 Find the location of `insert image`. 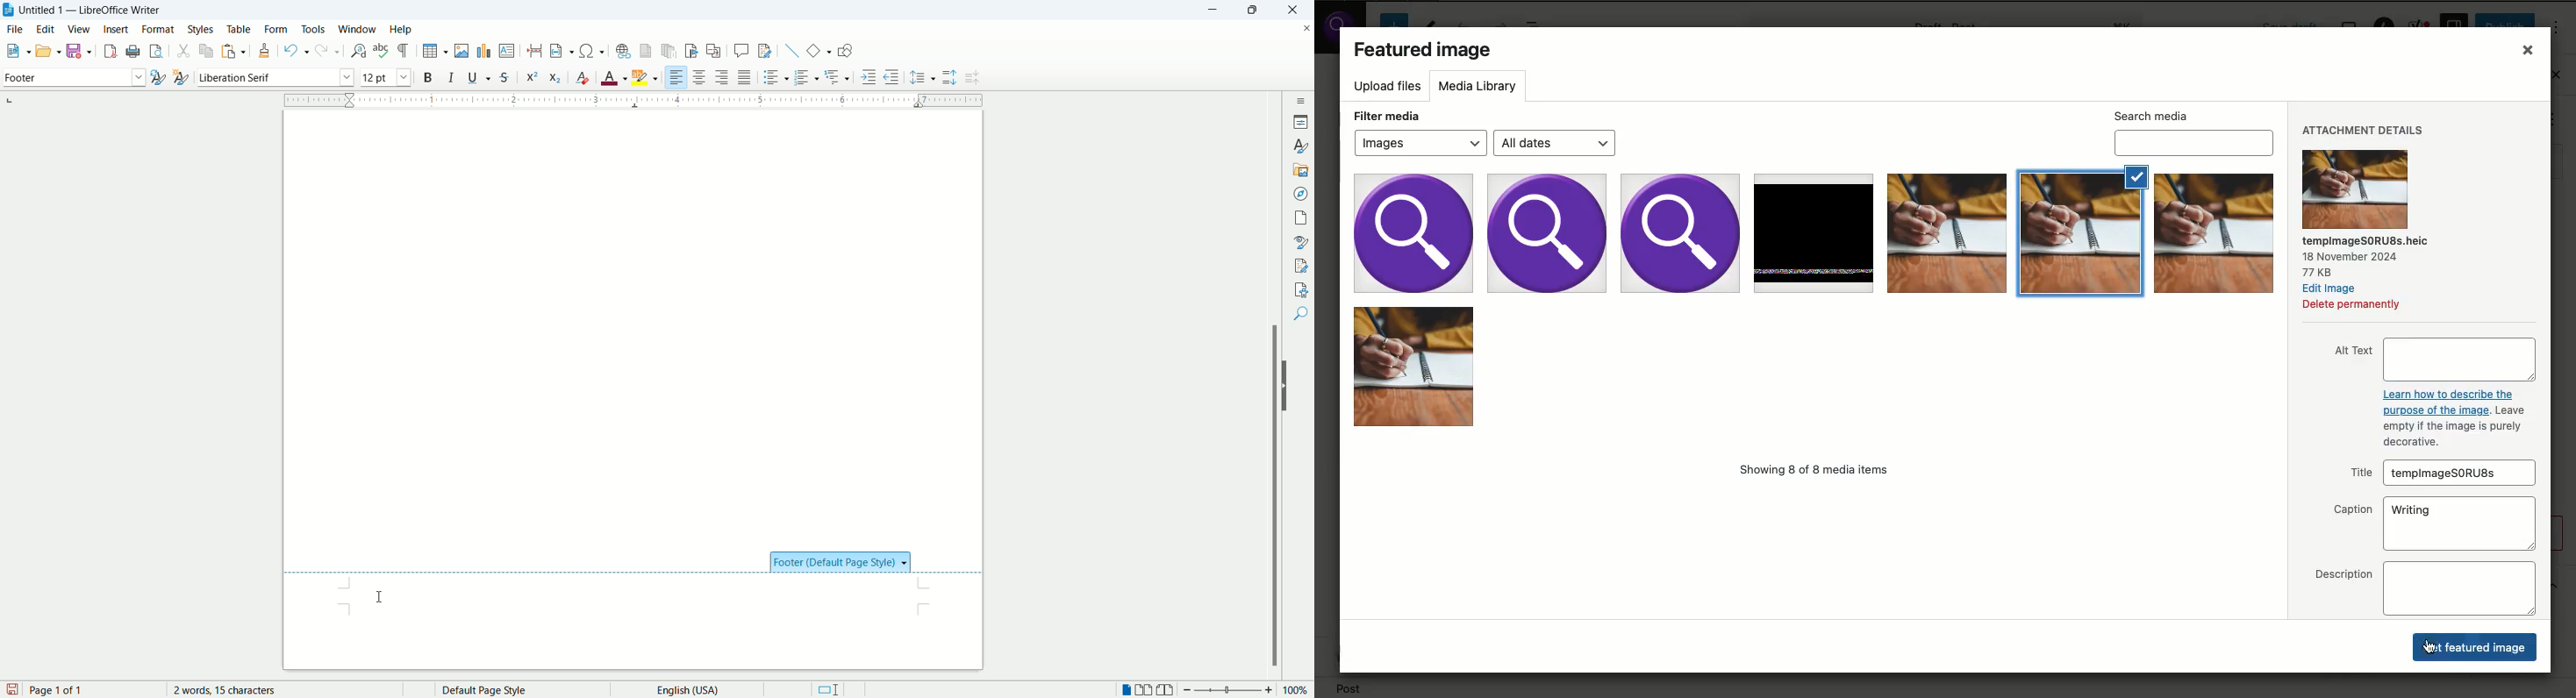

insert image is located at coordinates (464, 51).